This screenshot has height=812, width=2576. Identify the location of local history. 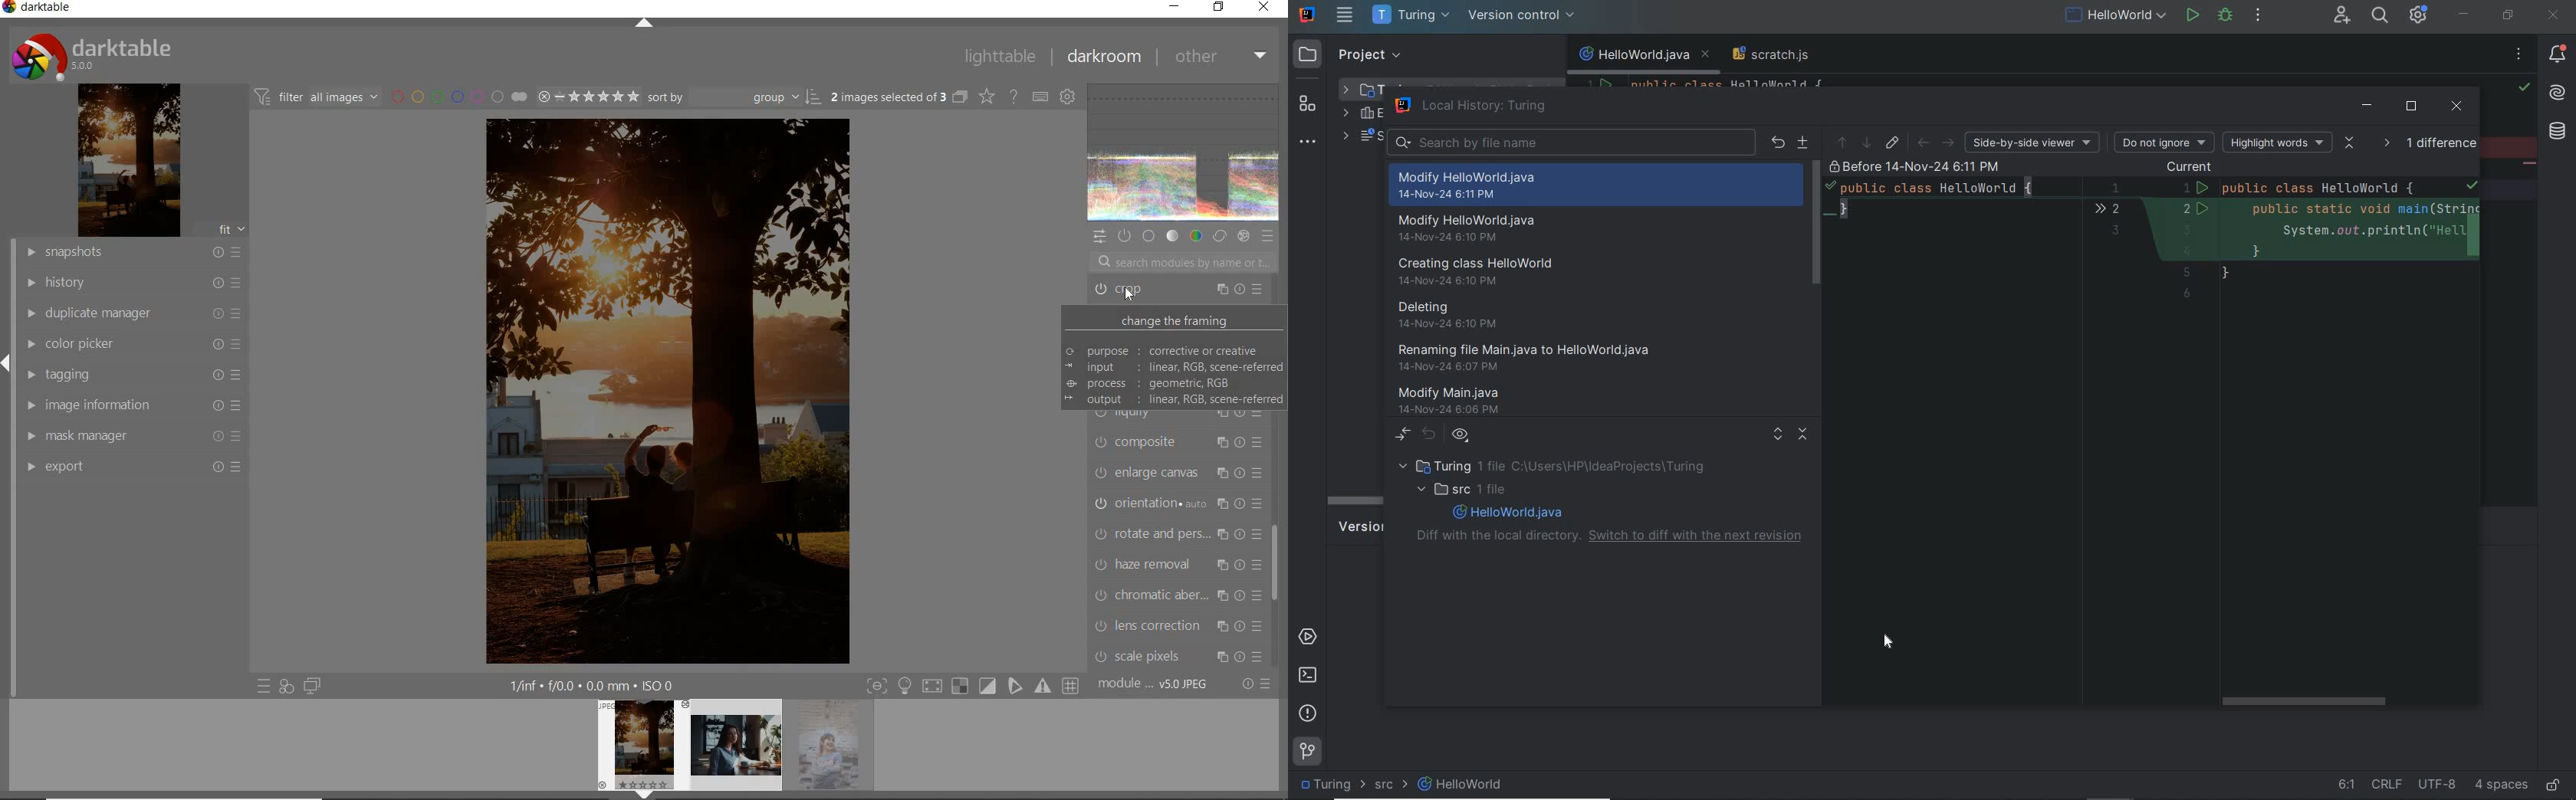
(1506, 106).